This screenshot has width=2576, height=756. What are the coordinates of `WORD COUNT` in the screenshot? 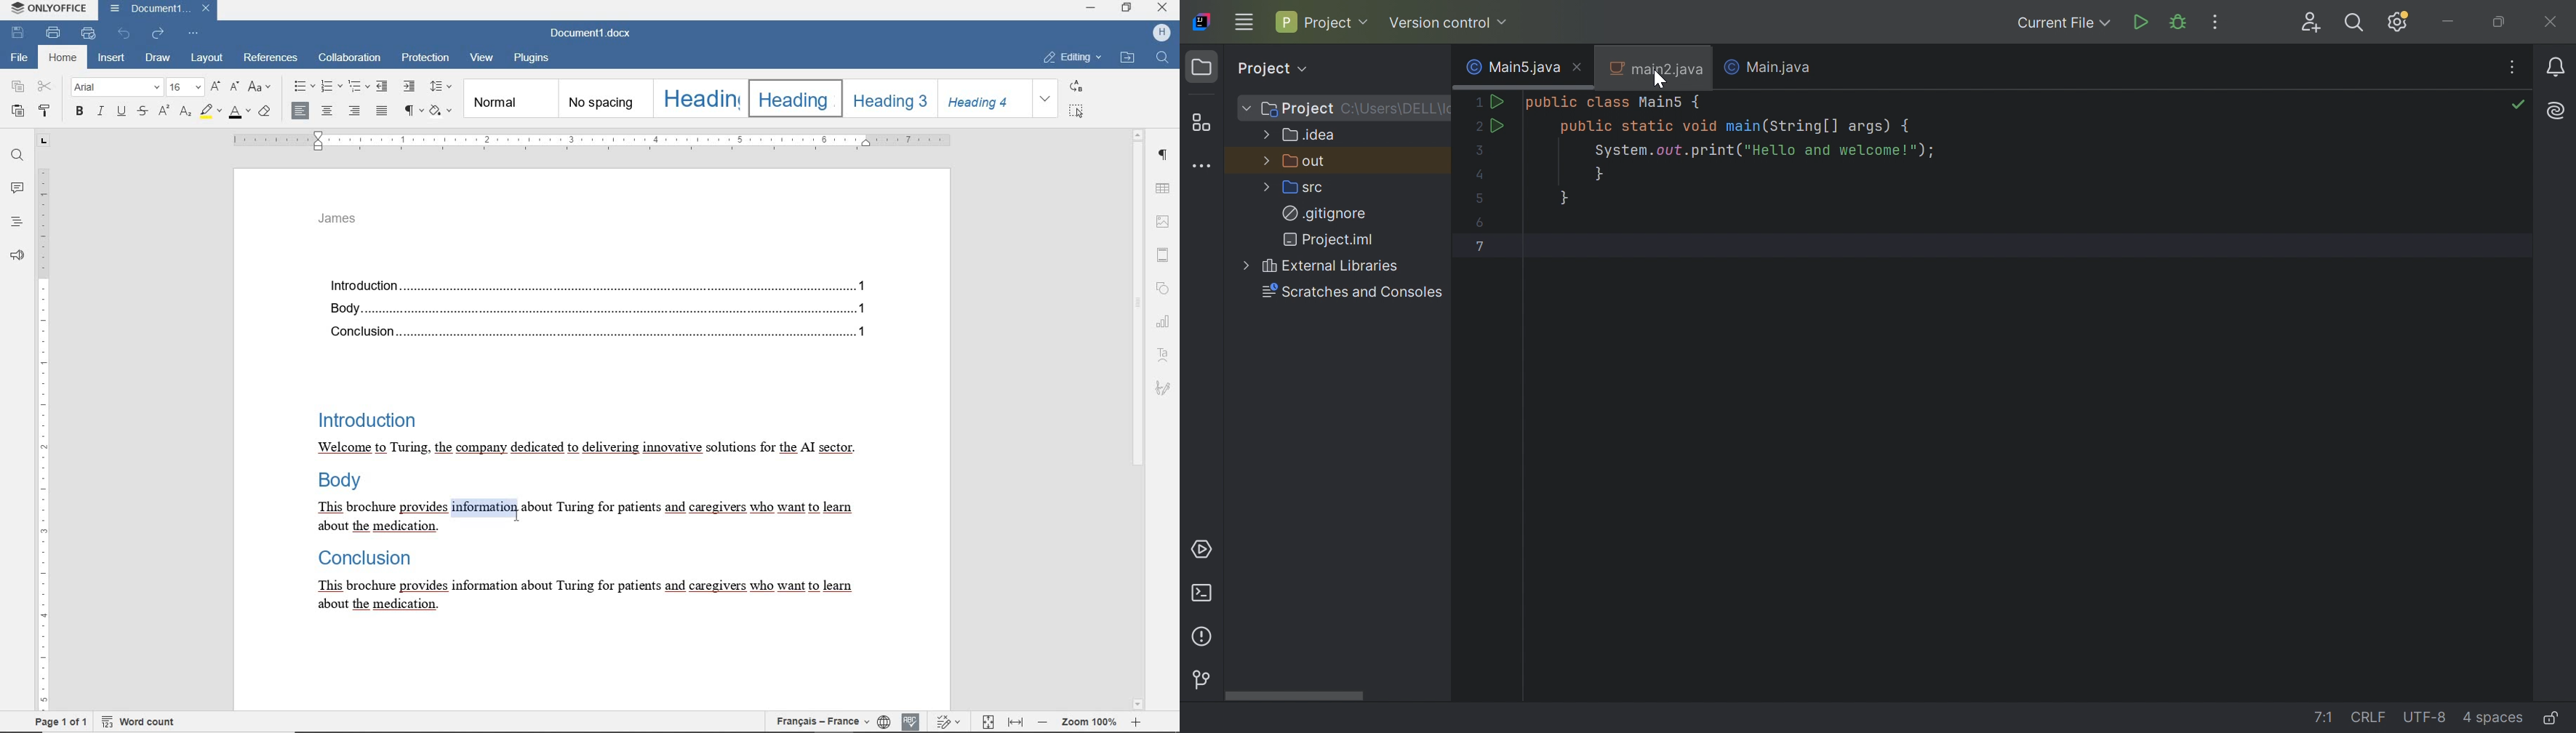 It's located at (136, 721).